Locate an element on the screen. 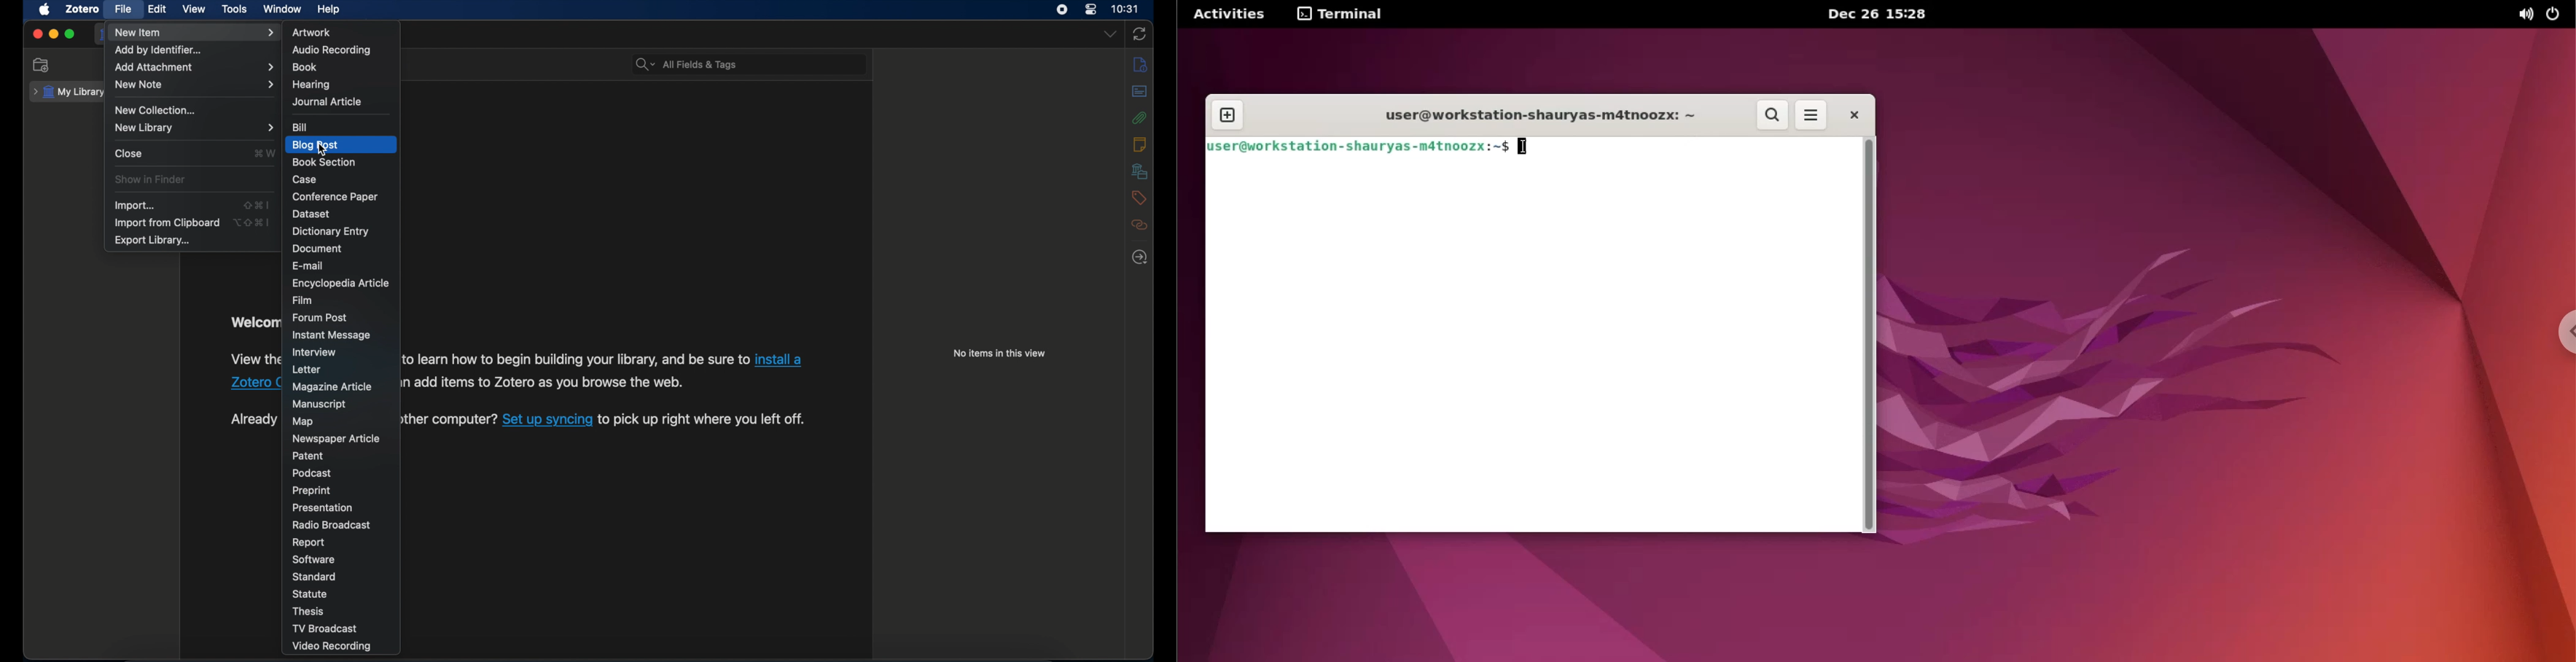 The image size is (2576, 672). journal article is located at coordinates (326, 102).